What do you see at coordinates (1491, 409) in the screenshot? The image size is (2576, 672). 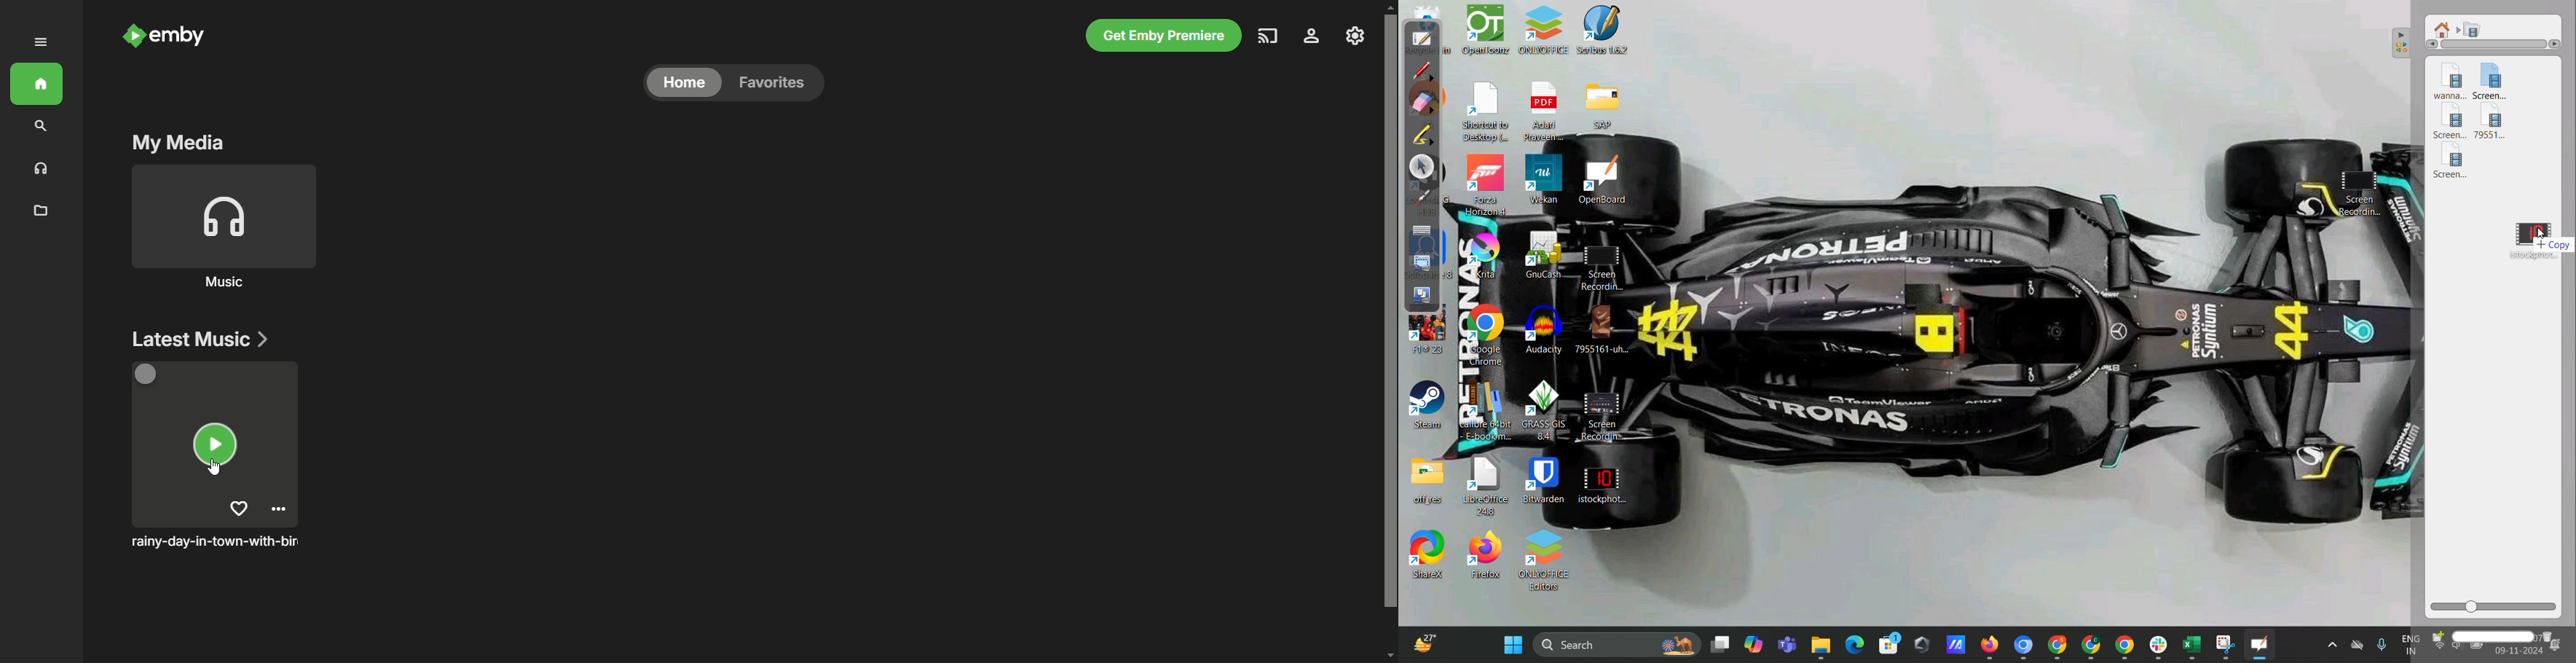 I see `Calibre 64 bit E-book m...` at bounding box center [1491, 409].